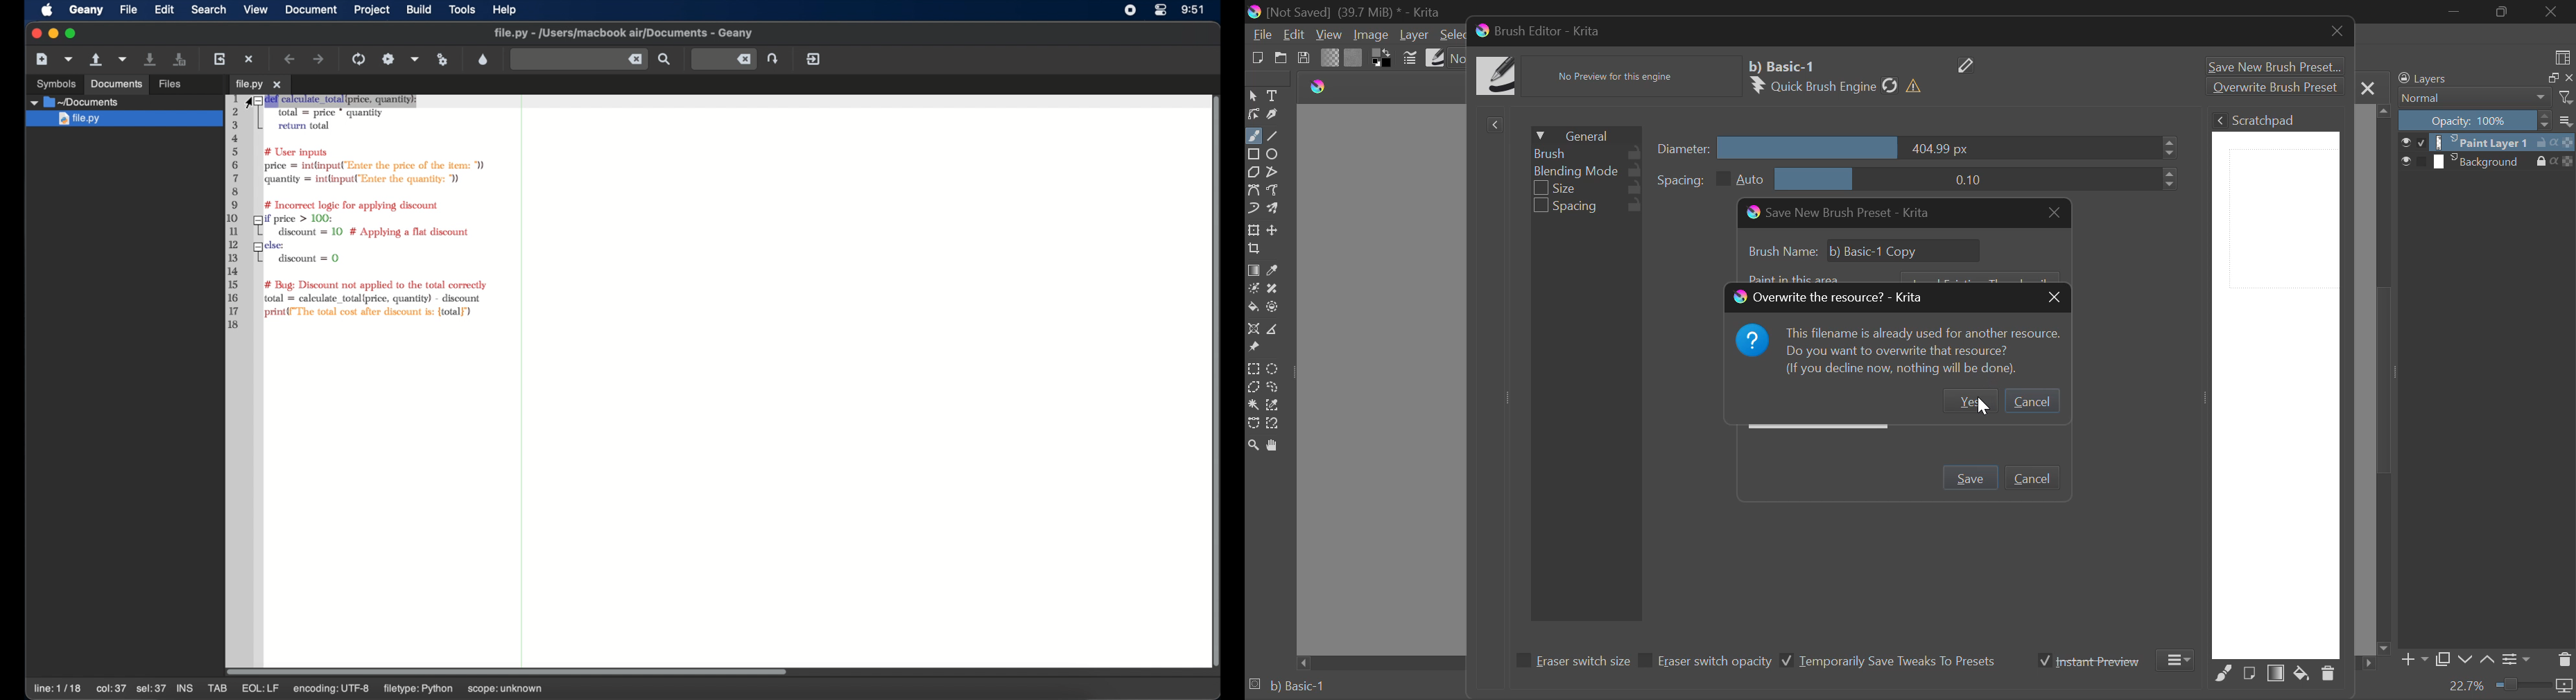  Describe the element at coordinates (1450, 37) in the screenshot. I see `Select` at that location.